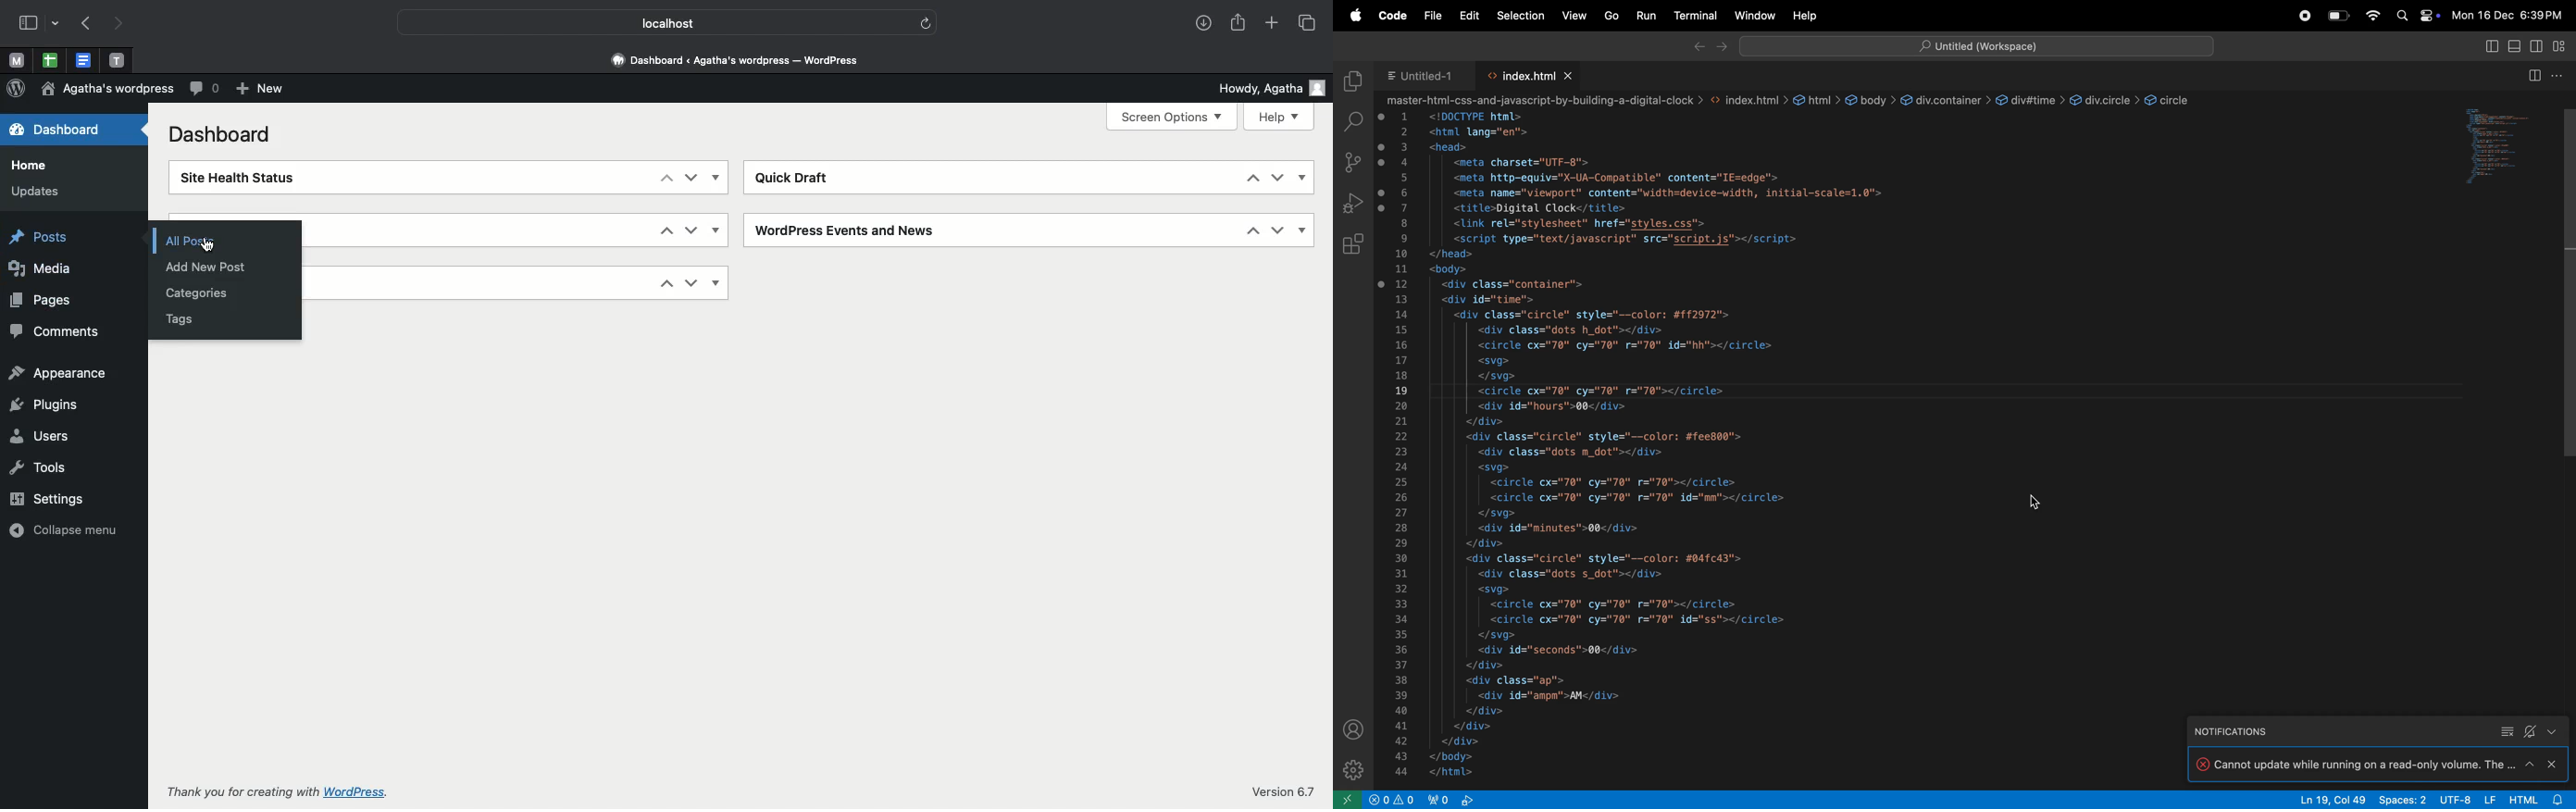  Describe the element at coordinates (1203, 23) in the screenshot. I see `Downloads` at that location.